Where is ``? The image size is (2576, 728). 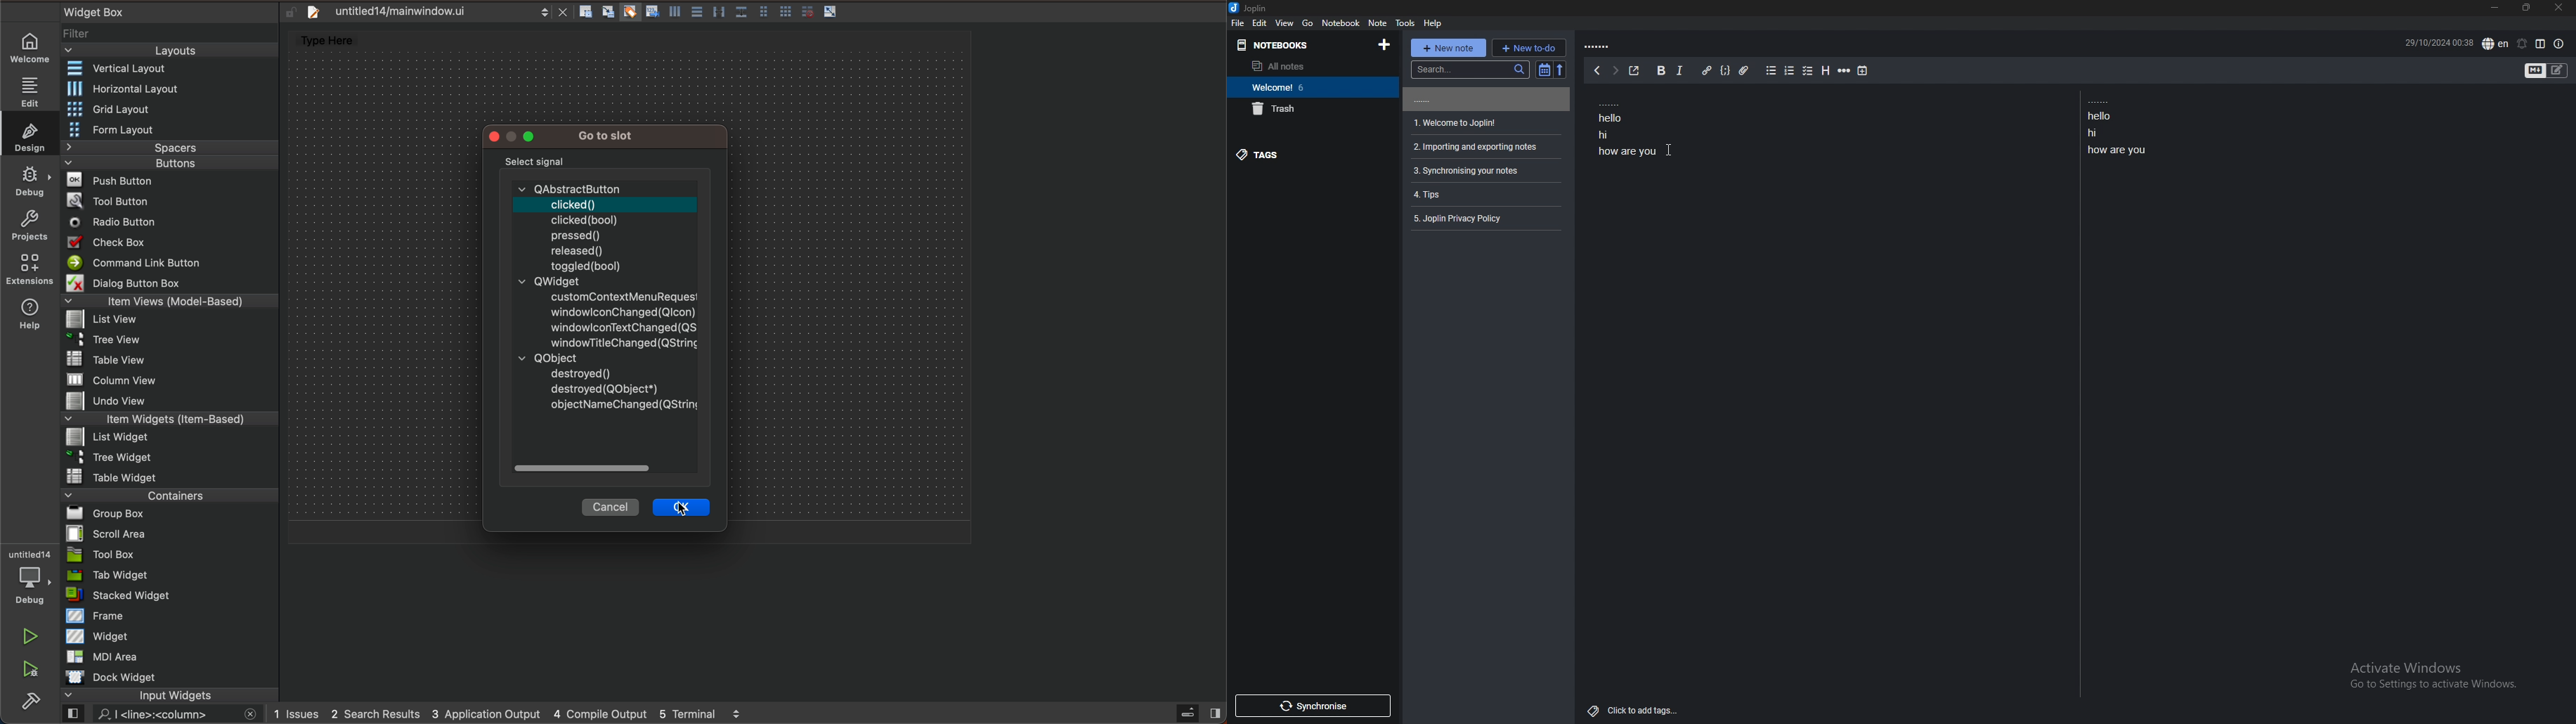
 is located at coordinates (654, 11).